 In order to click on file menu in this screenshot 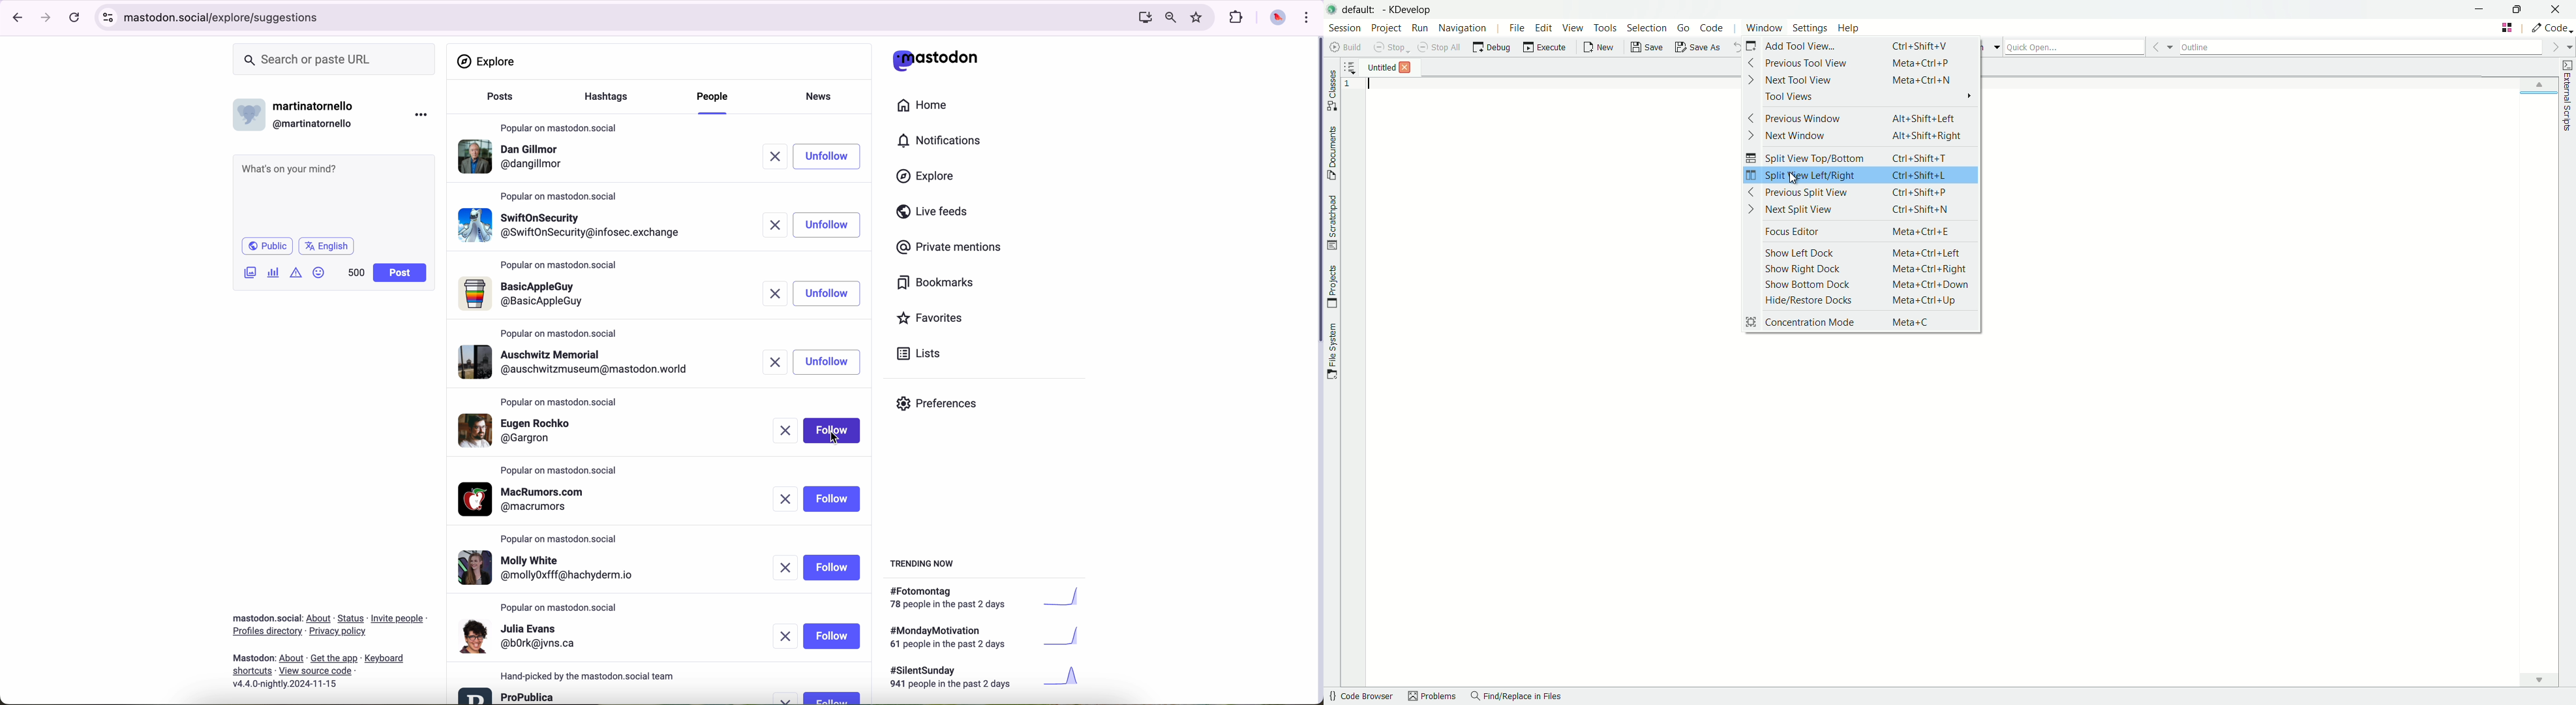, I will do `click(1519, 27)`.